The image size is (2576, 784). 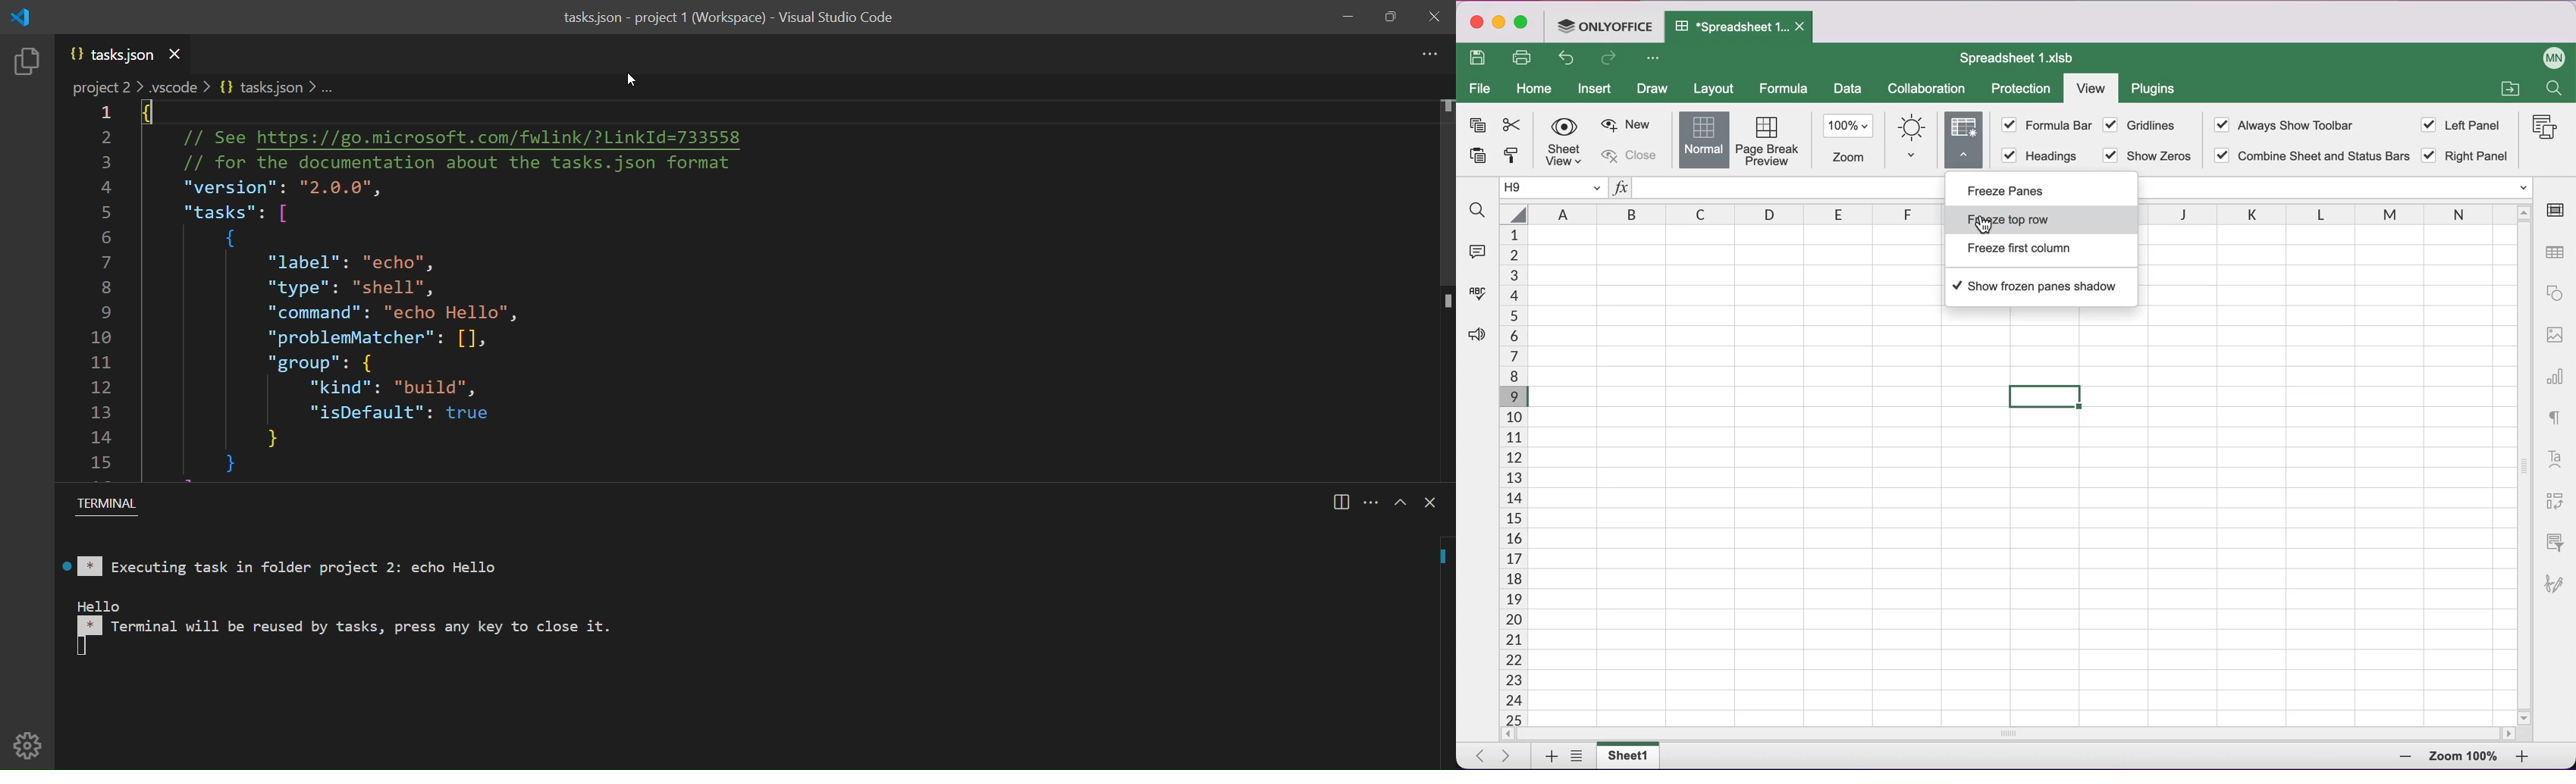 I want to click on view, so click(x=2091, y=88).